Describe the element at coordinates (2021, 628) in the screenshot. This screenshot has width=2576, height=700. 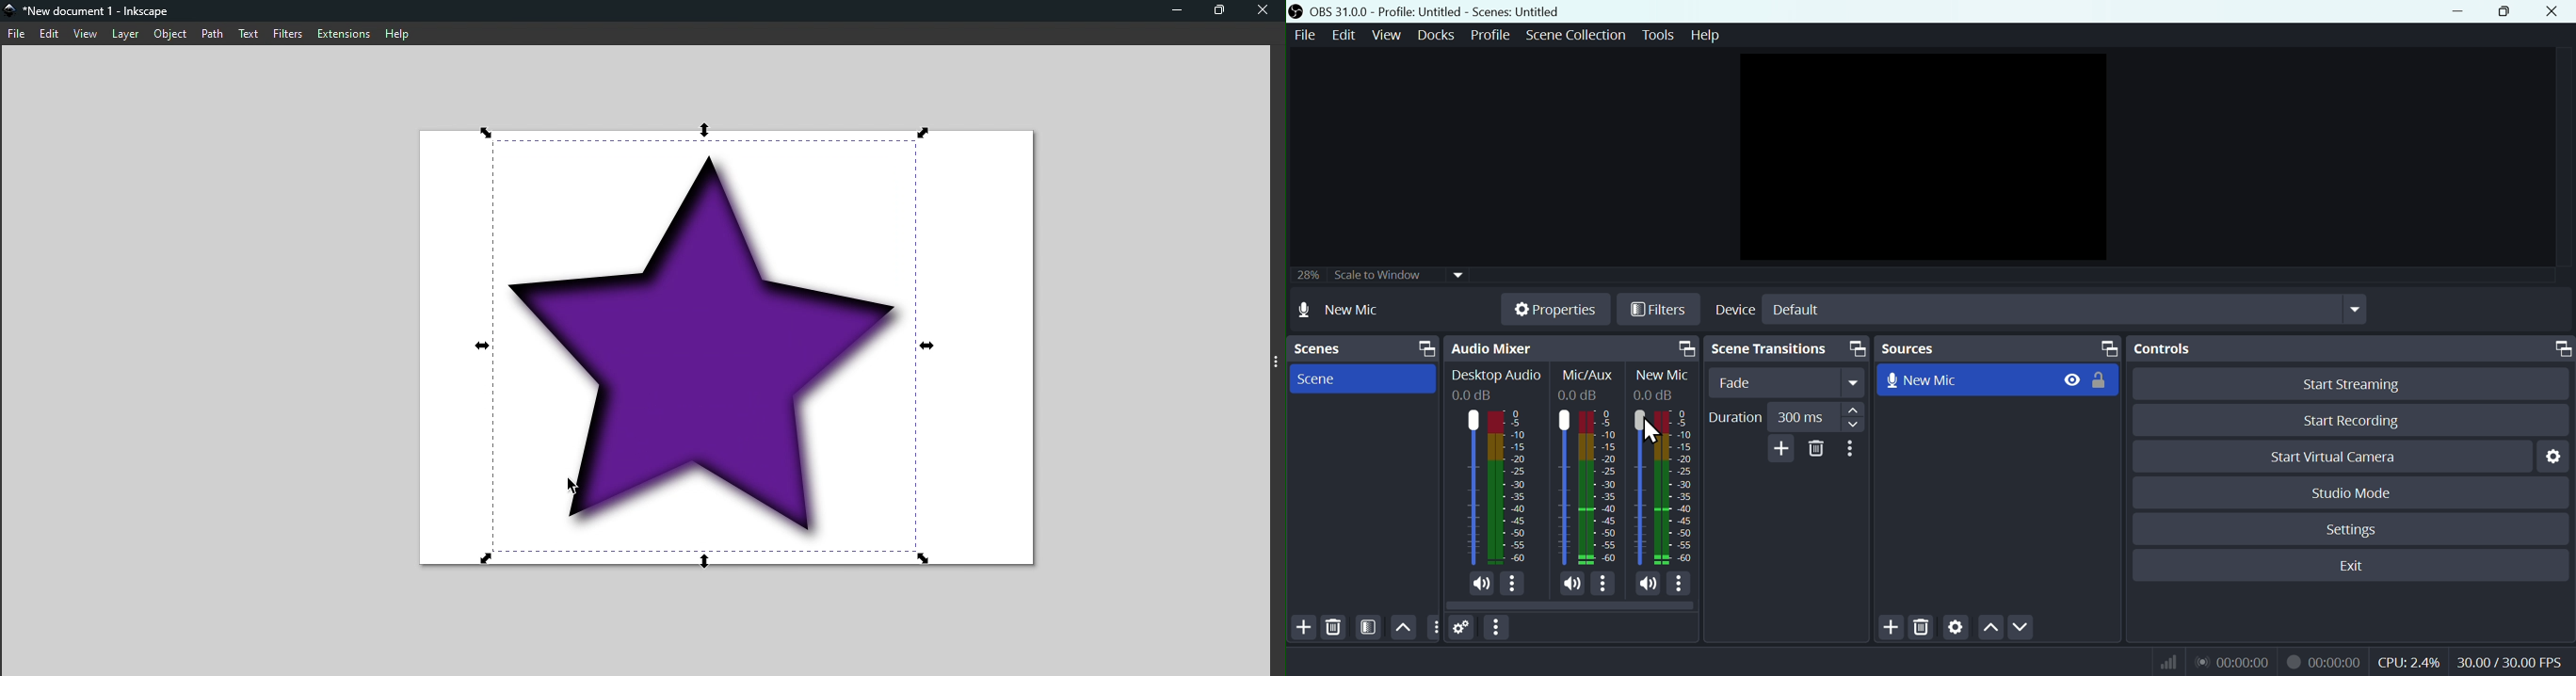
I see `Down` at that location.